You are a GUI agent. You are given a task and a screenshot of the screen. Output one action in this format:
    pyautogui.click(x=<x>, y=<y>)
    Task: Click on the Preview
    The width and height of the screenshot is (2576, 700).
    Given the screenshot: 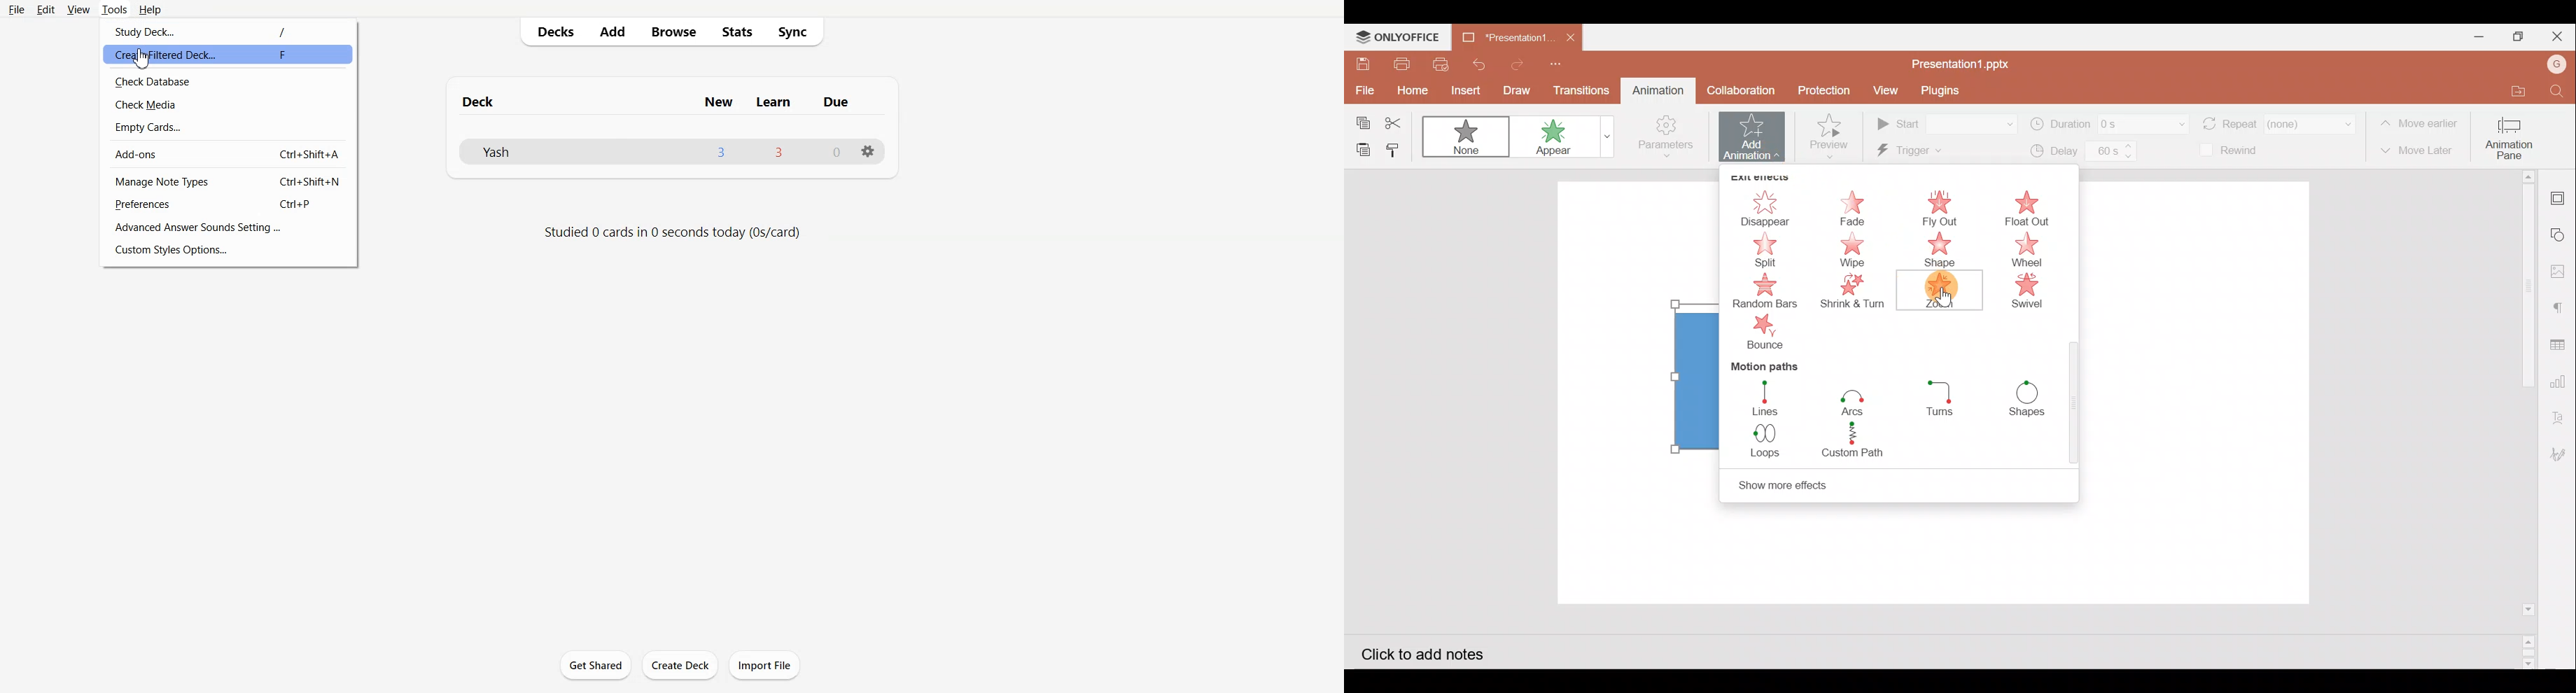 What is the action you would take?
    pyautogui.click(x=1830, y=133)
    